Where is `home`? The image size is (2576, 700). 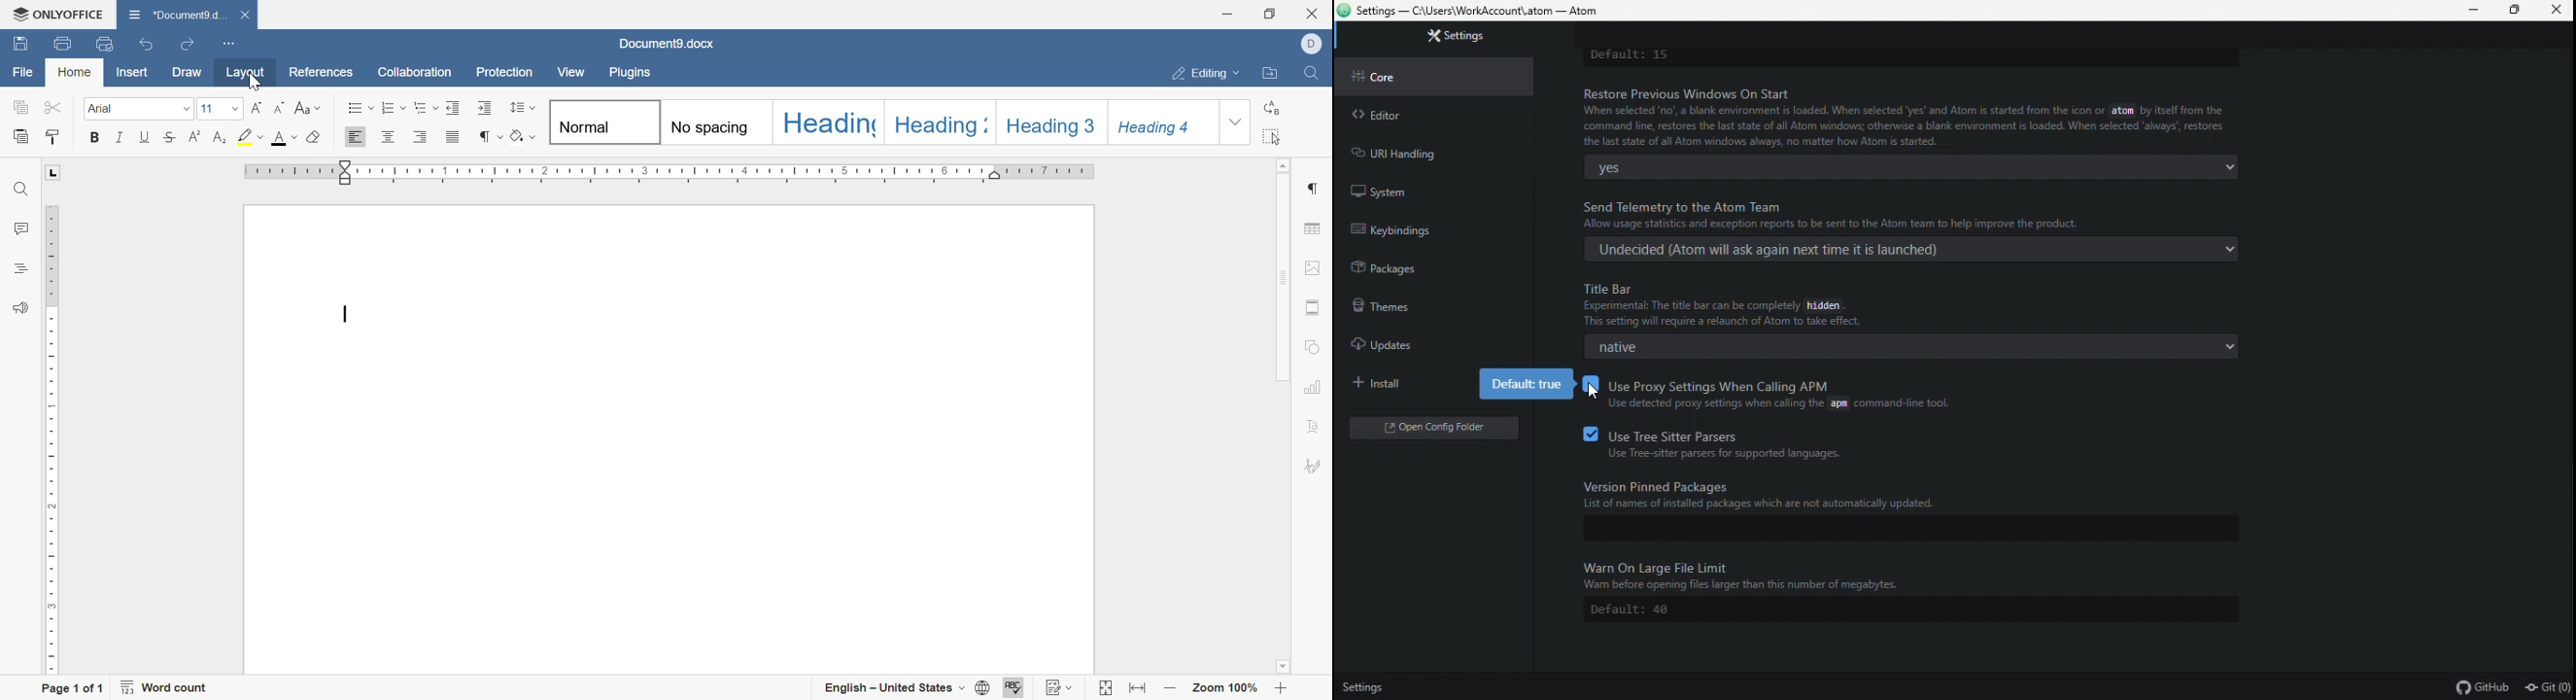
home is located at coordinates (75, 74).